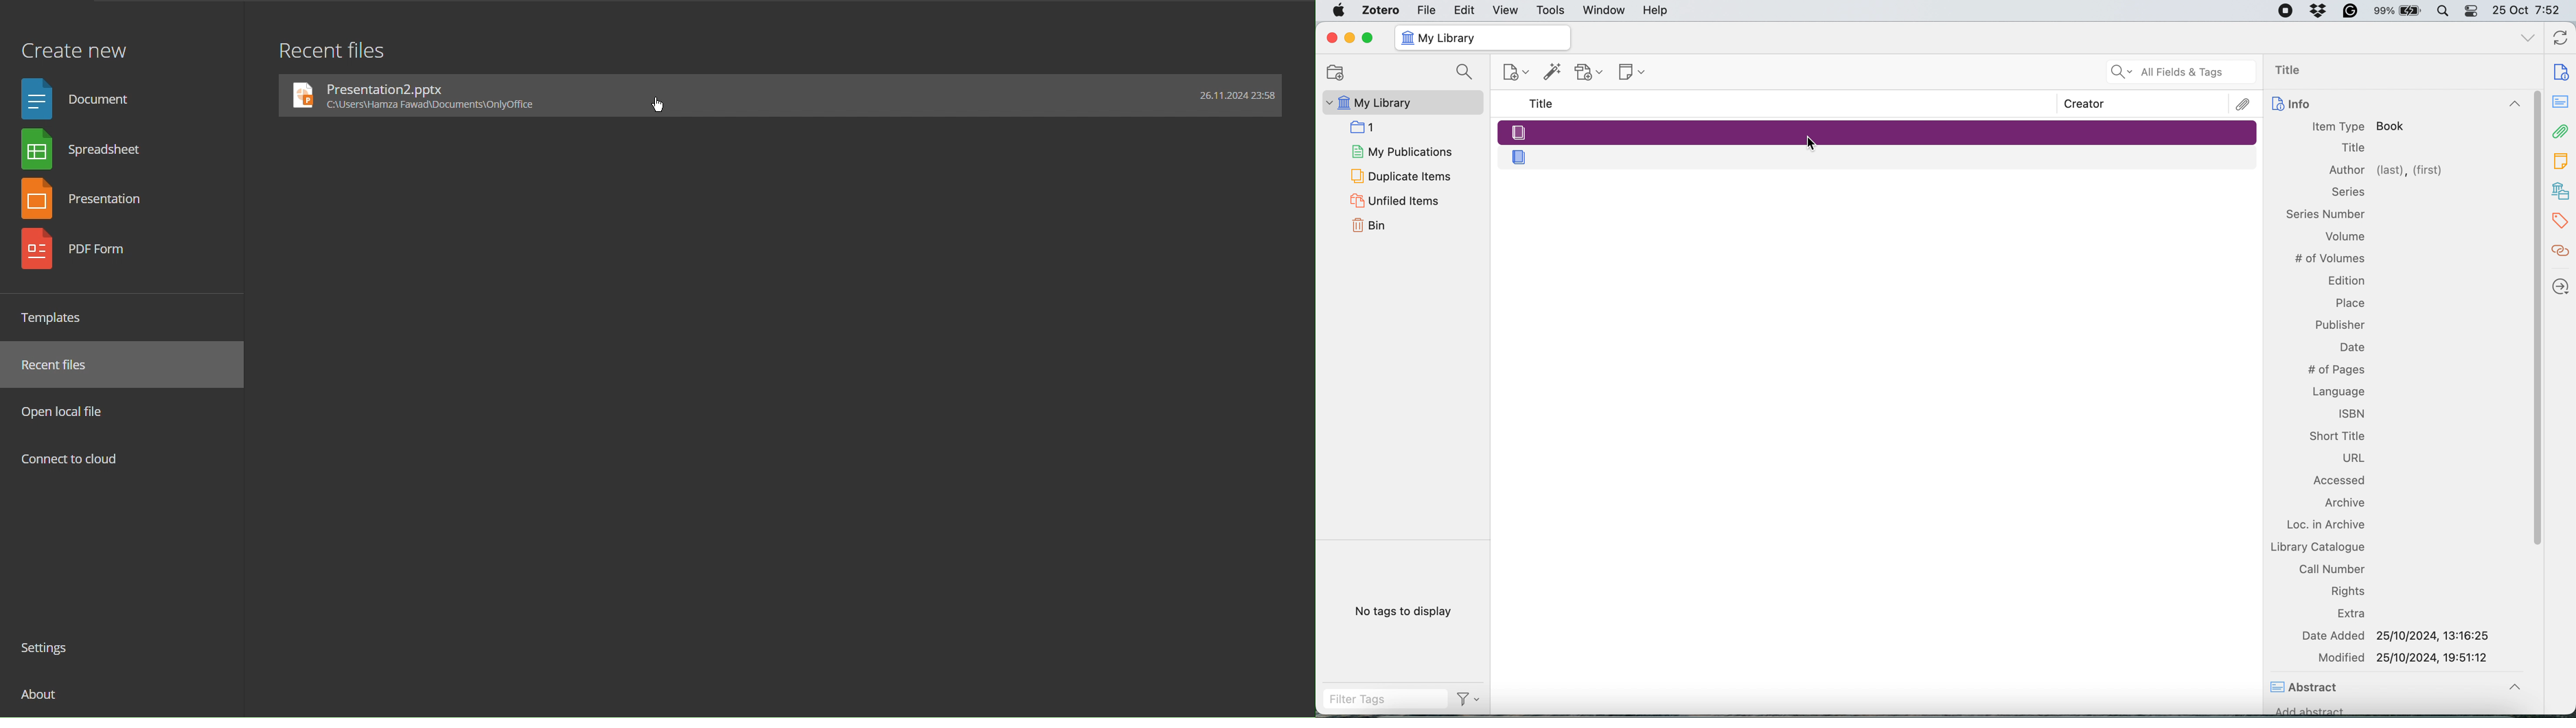 The height and width of the screenshot is (728, 2576). I want to click on Presentation 2, so click(781, 95).